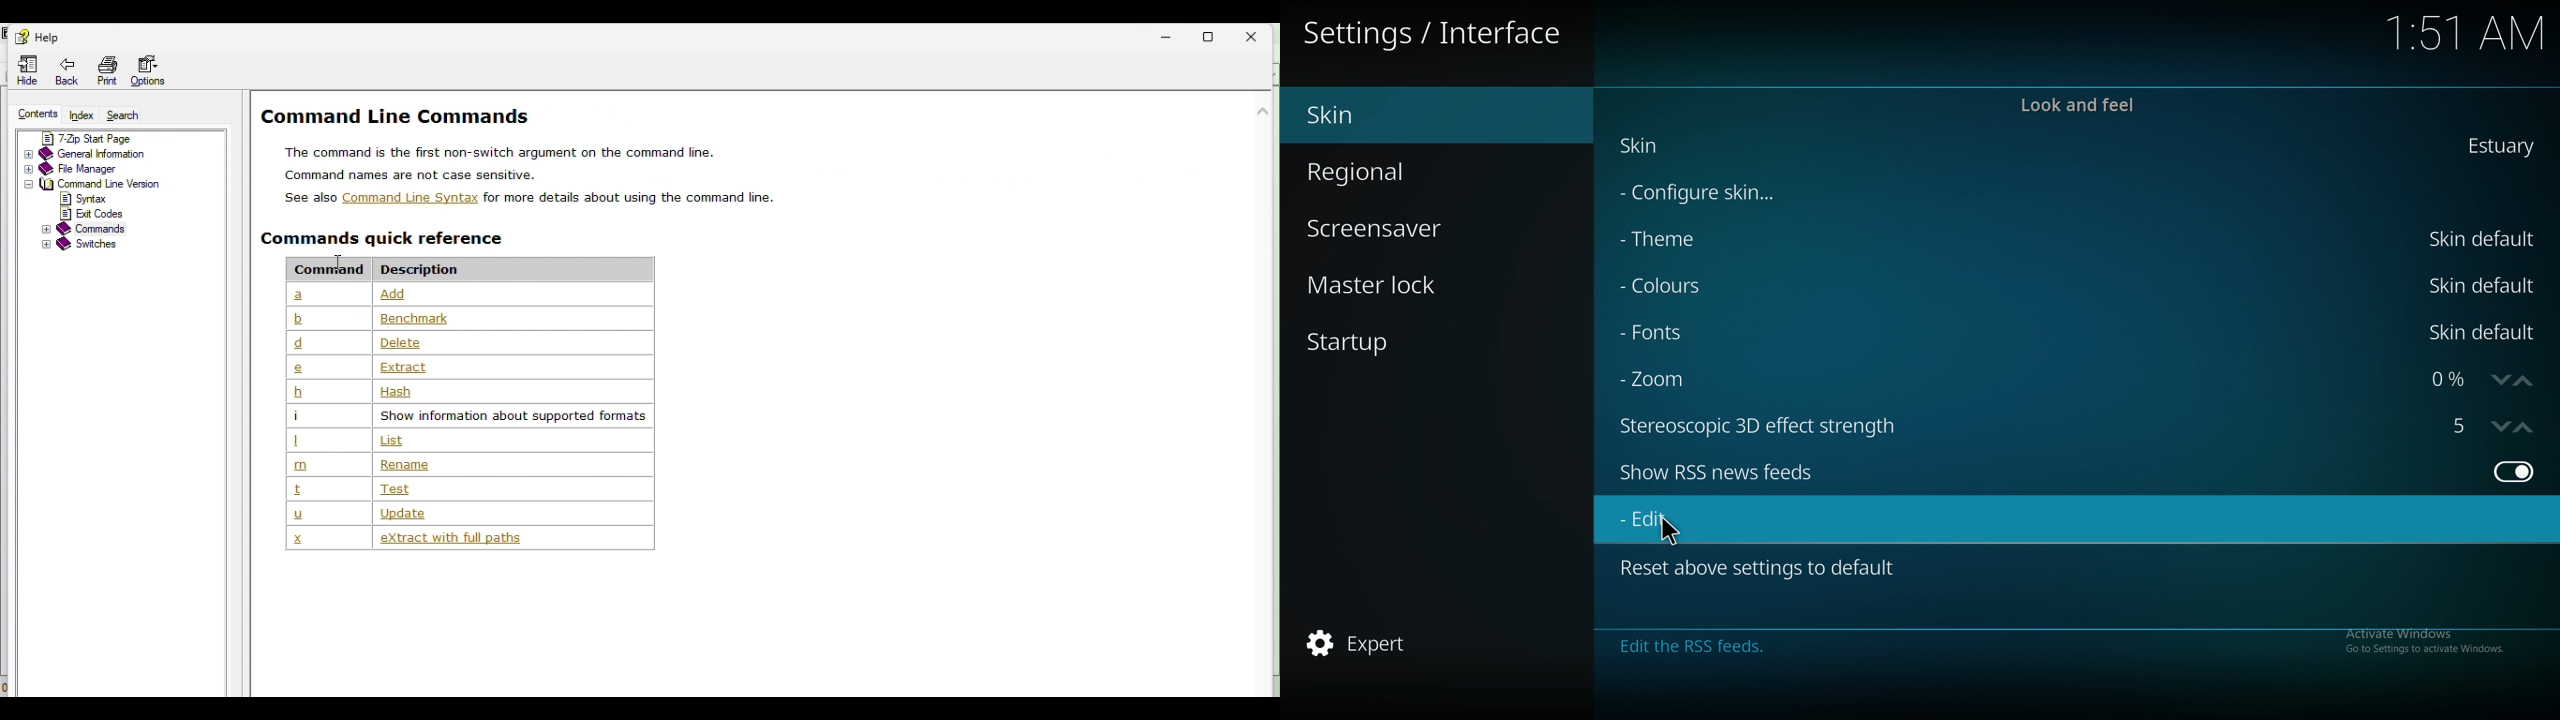  Describe the element at coordinates (1677, 333) in the screenshot. I see `fonts` at that location.